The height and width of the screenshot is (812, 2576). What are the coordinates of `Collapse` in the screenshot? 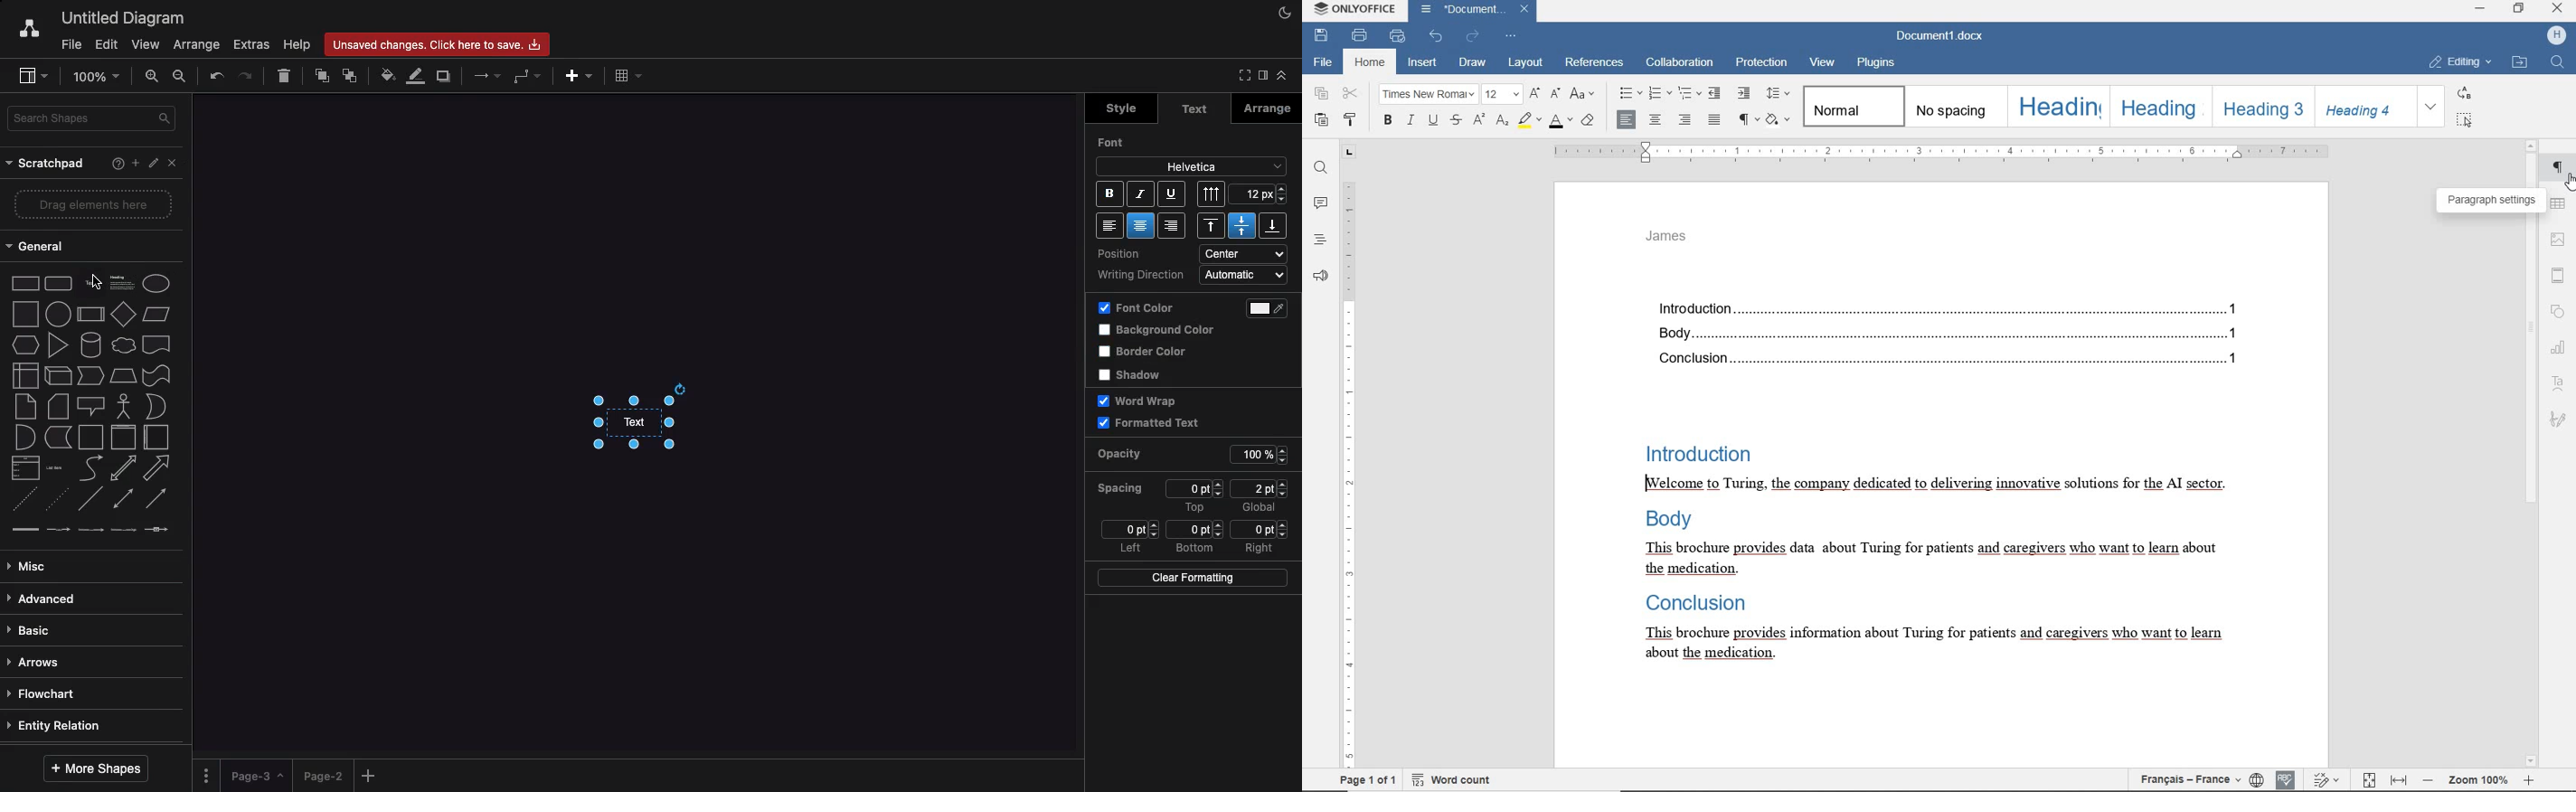 It's located at (1281, 75).